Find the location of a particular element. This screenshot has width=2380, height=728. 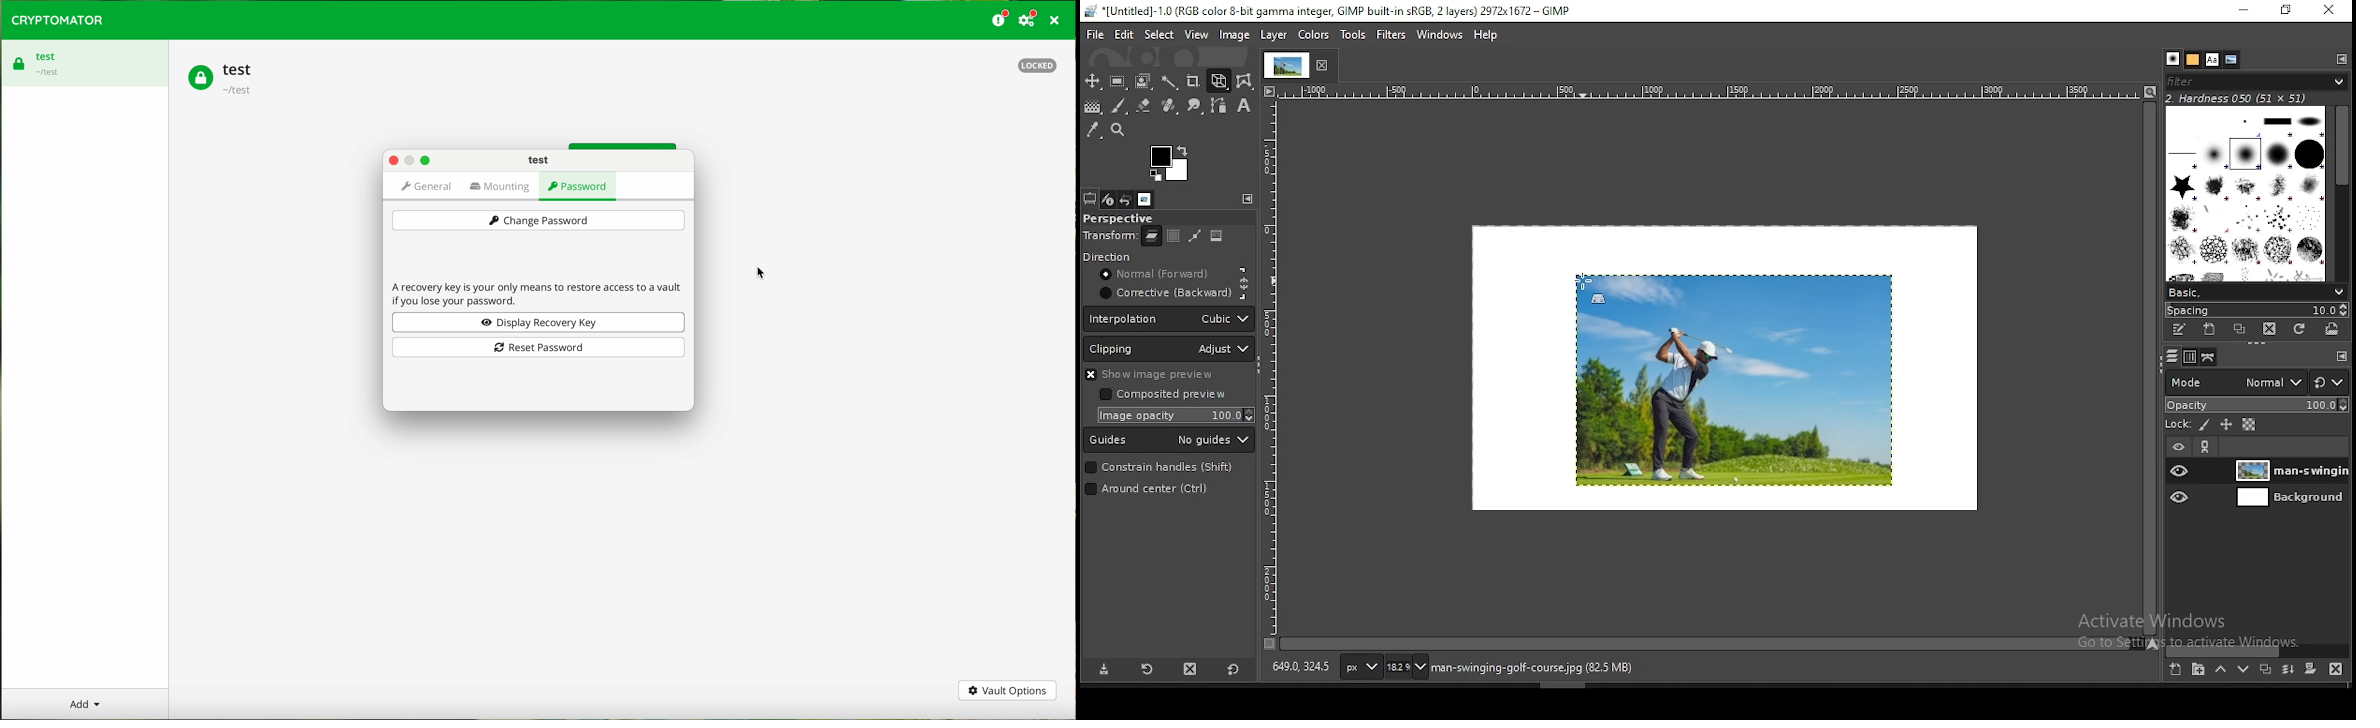

save tool preset is located at coordinates (1104, 670).